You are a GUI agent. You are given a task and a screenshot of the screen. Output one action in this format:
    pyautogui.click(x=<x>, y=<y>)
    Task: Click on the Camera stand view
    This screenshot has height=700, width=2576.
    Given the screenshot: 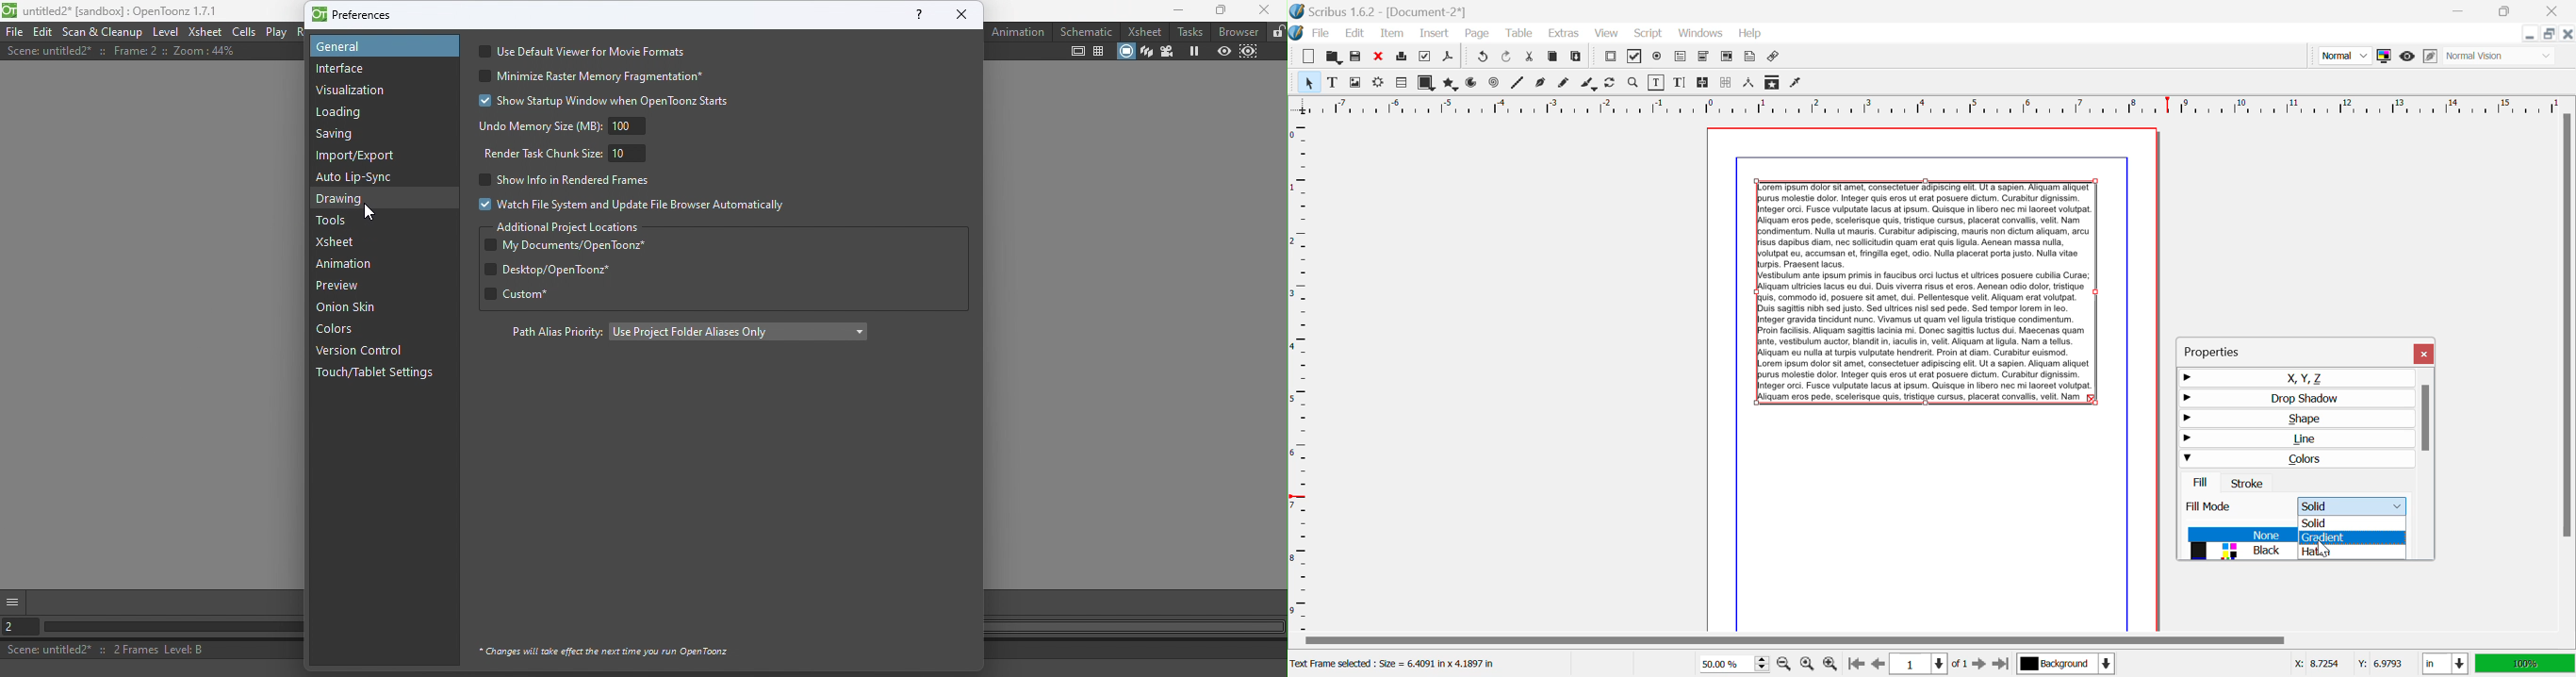 What is the action you would take?
    pyautogui.click(x=1124, y=53)
    